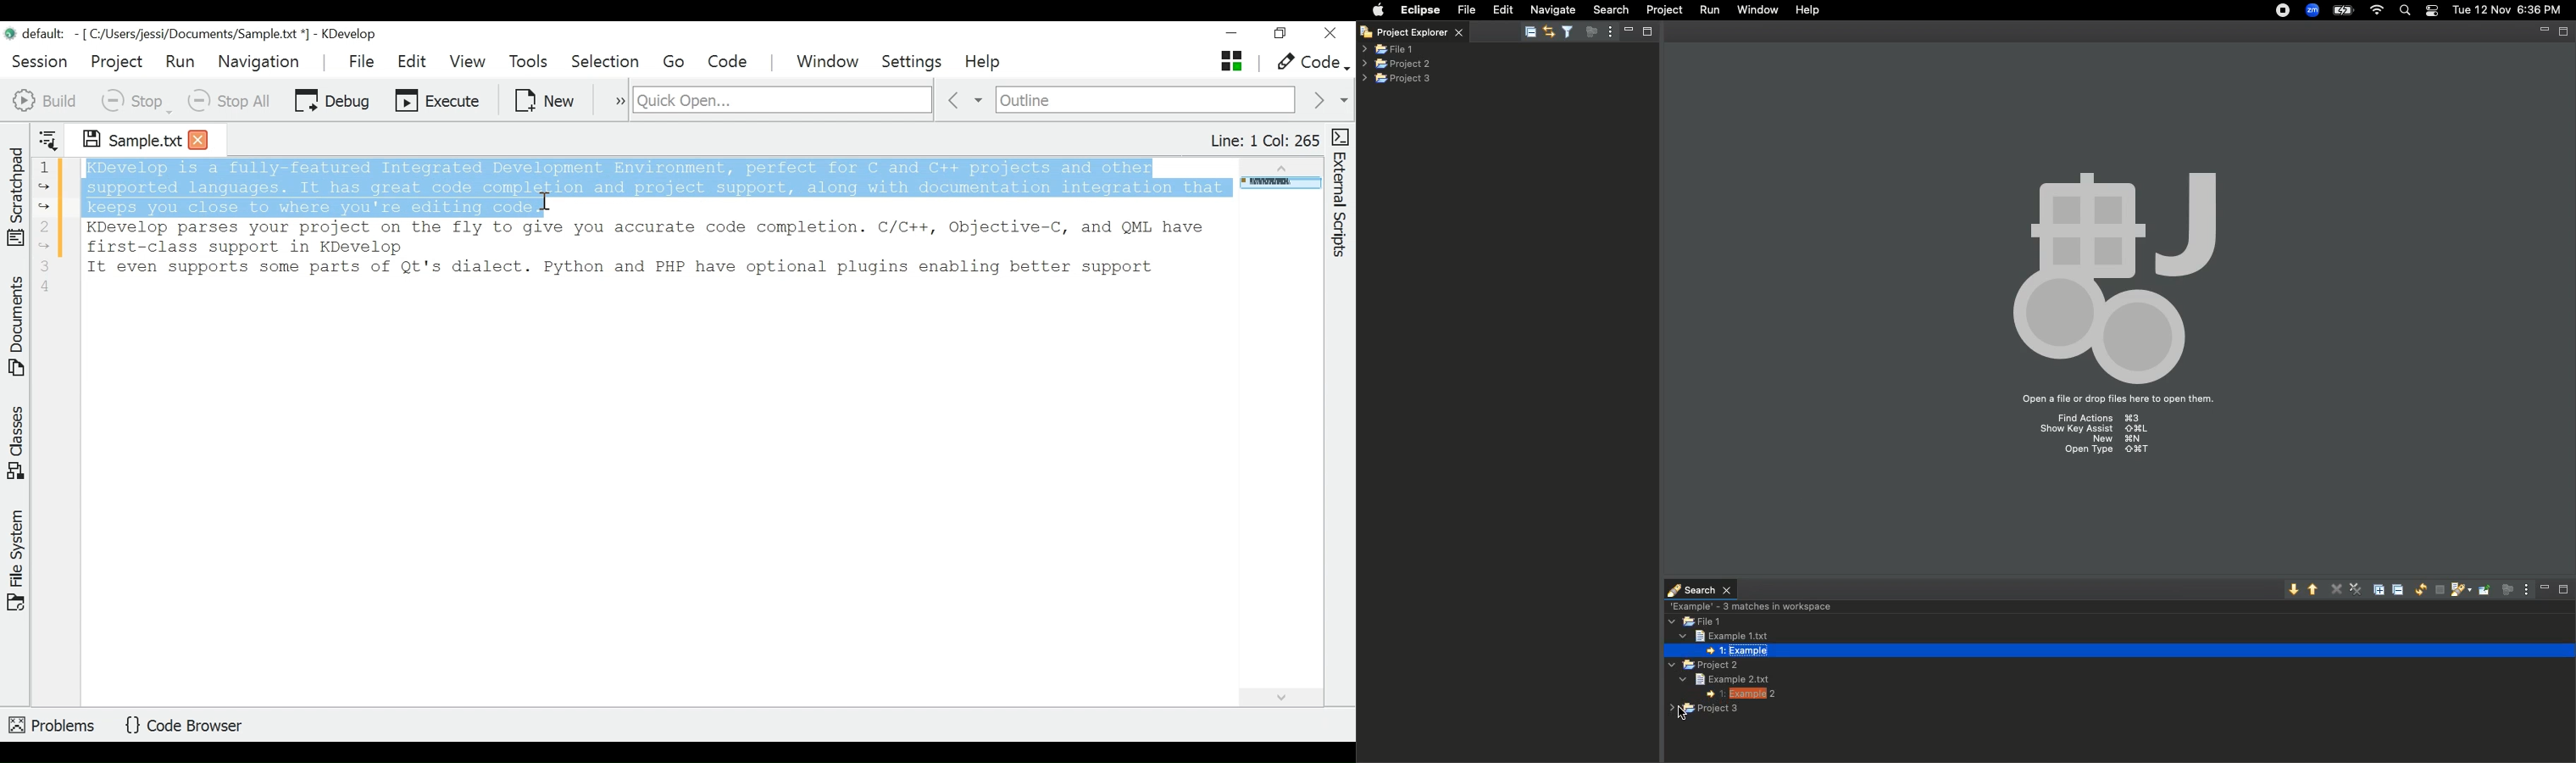  What do you see at coordinates (2116, 399) in the screenshot?
I see `Drag files here to open them` at bounding box center [2116, 399].